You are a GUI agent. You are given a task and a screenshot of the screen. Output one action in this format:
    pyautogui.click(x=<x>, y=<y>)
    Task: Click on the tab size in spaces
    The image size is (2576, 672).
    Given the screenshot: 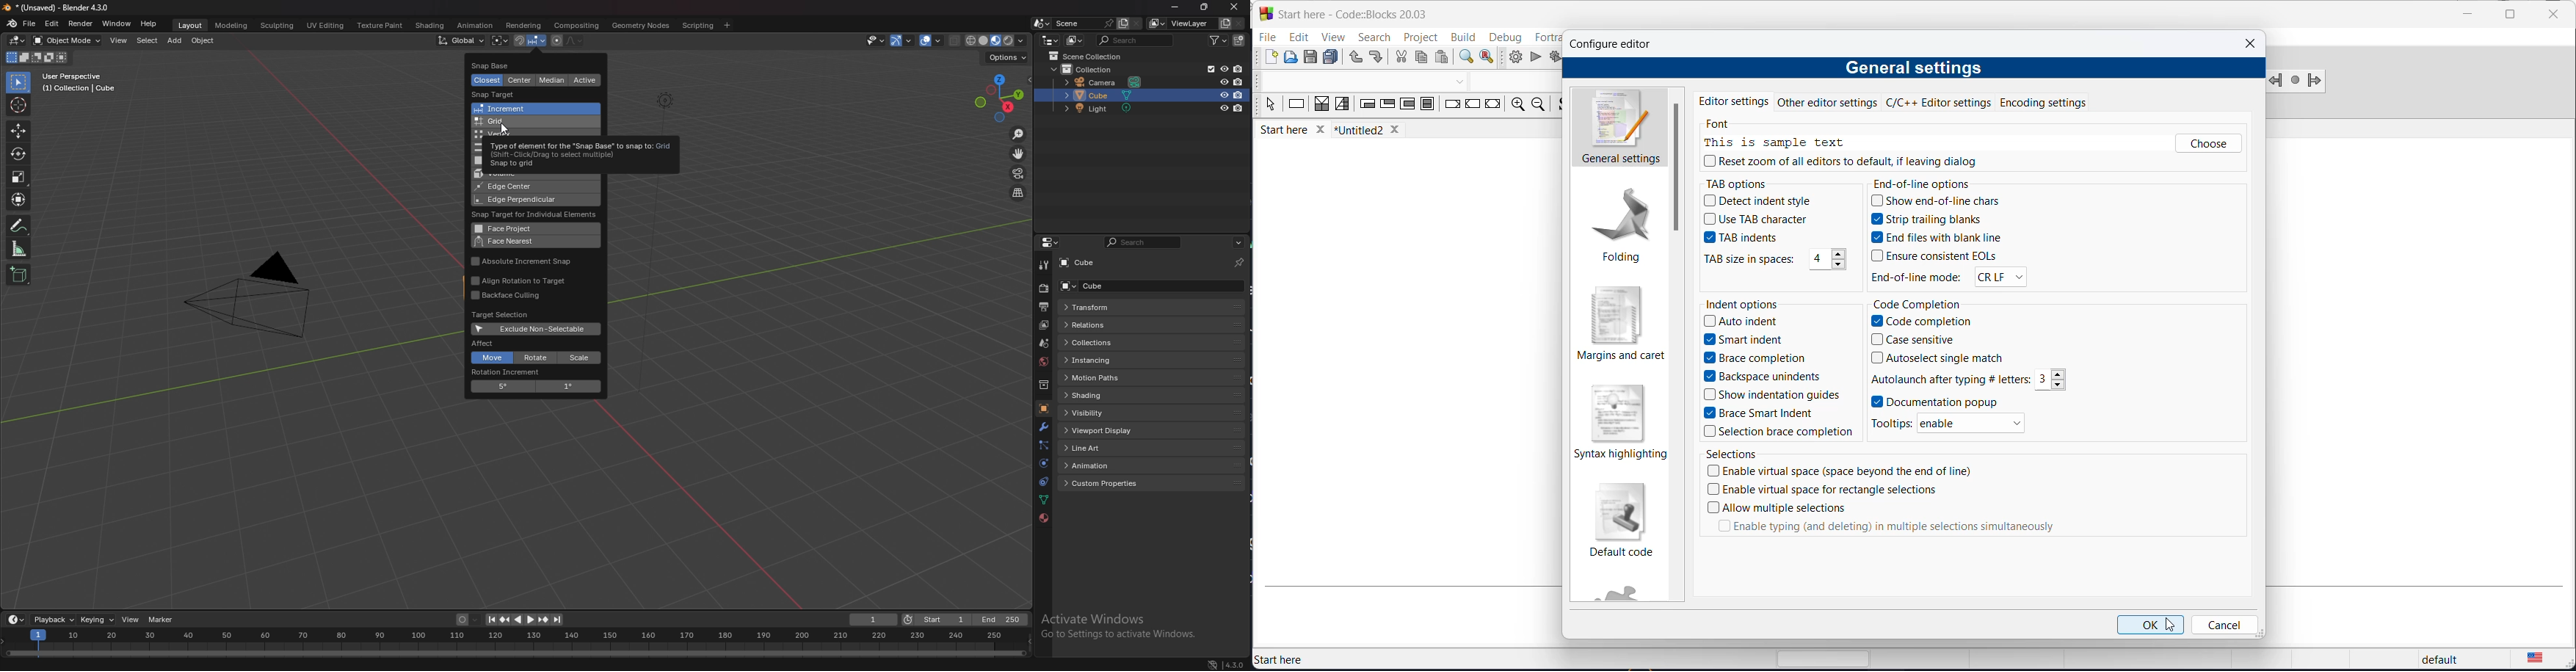 What is the action you would take?
    pyautogui.click(x=1753, y=259)
    